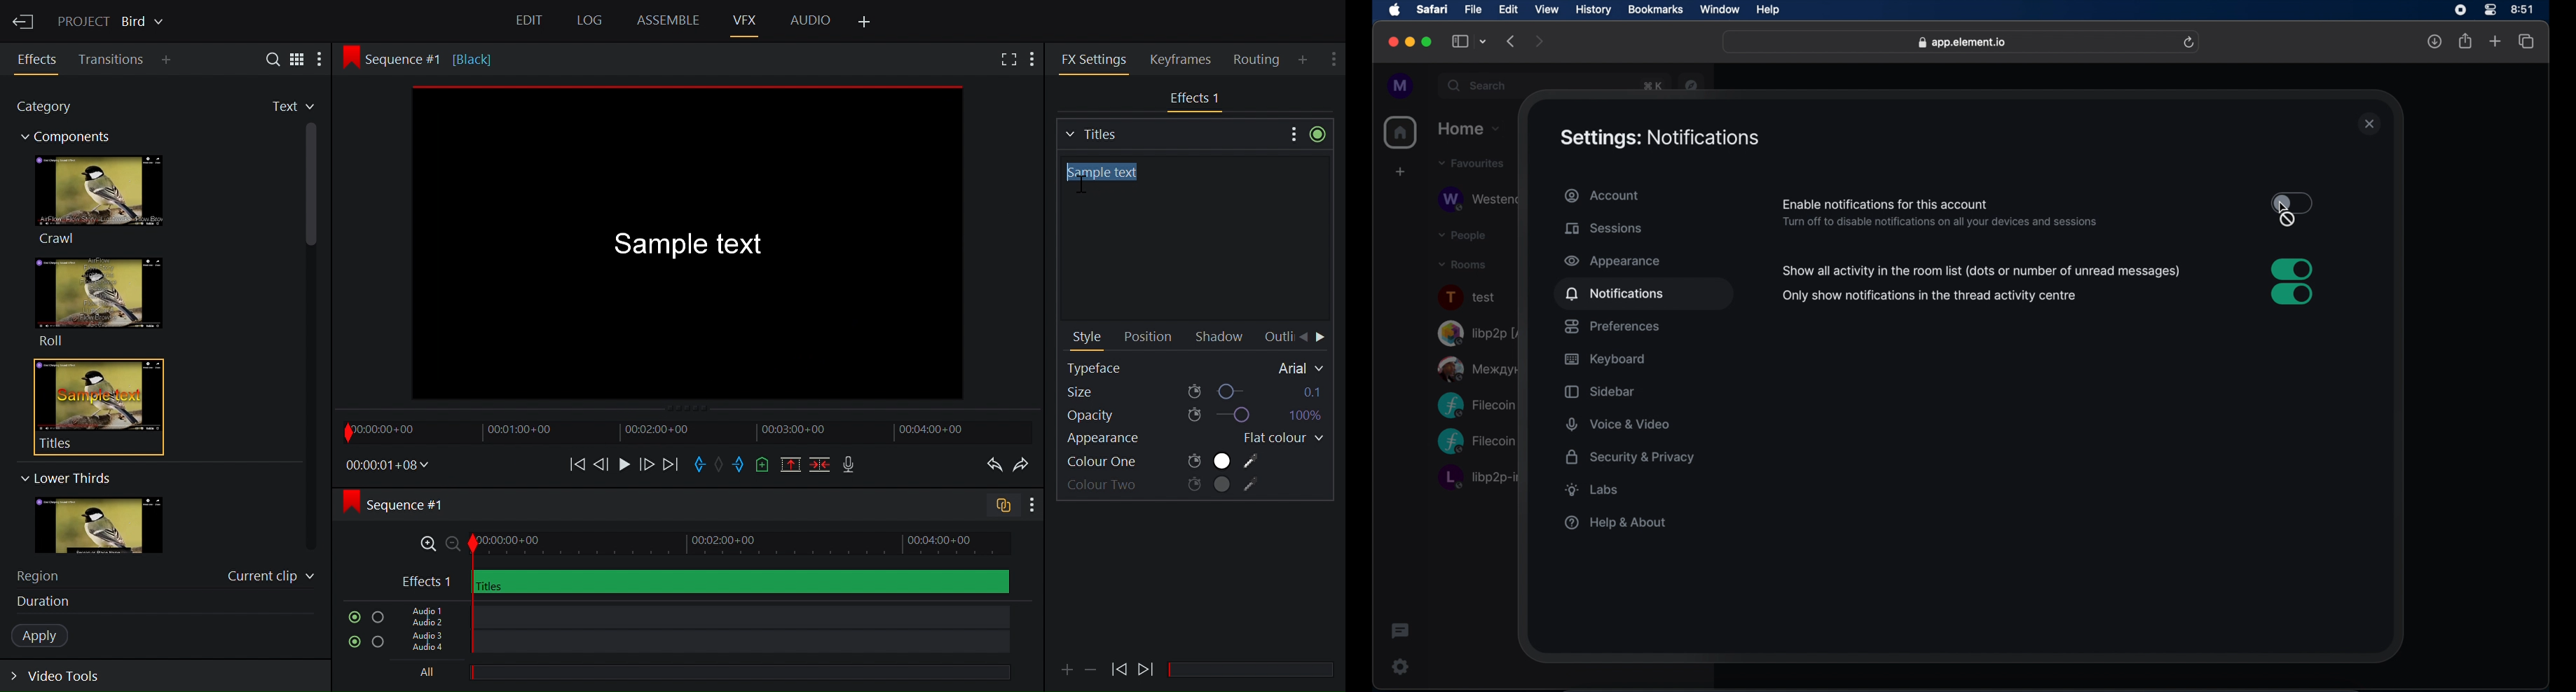 This screenshot has width=2576, height=700. I want to click on file, so click(1476, 10).